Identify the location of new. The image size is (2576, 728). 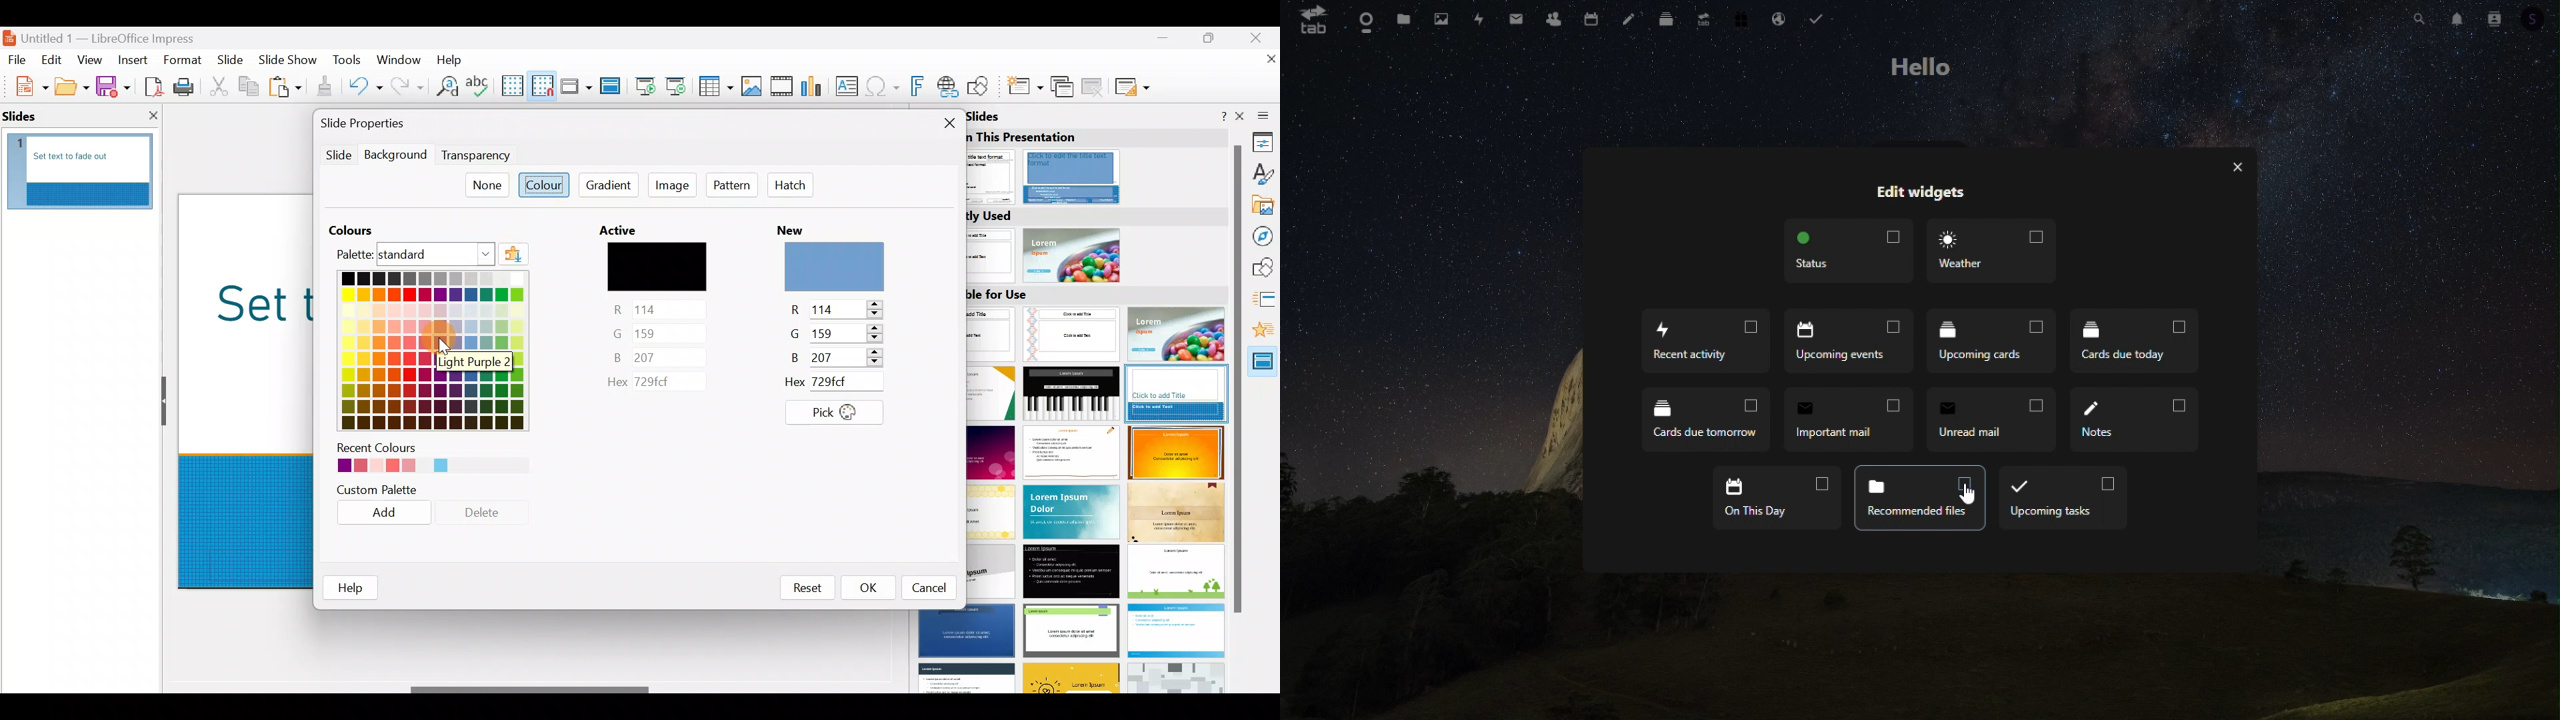
(798, 227).